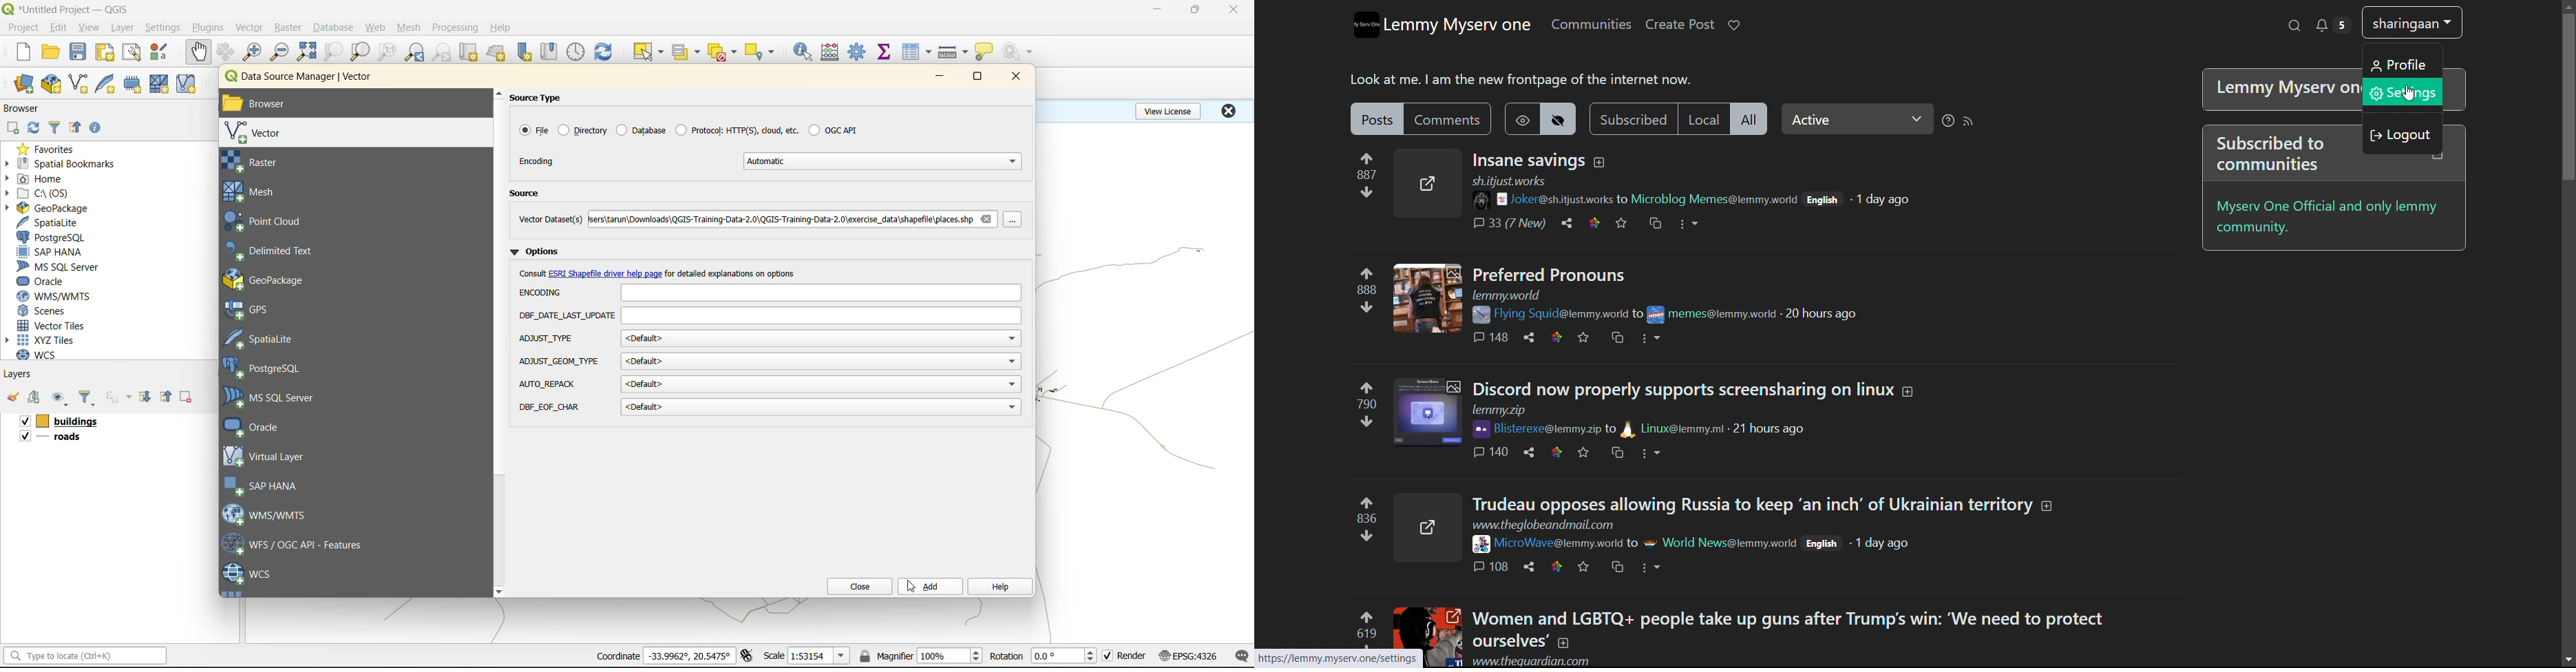 The height and width of the screenshot is (672, 2576). Describe the element at coordinates (22, 52) in the screenshot. I see `new` at that location.